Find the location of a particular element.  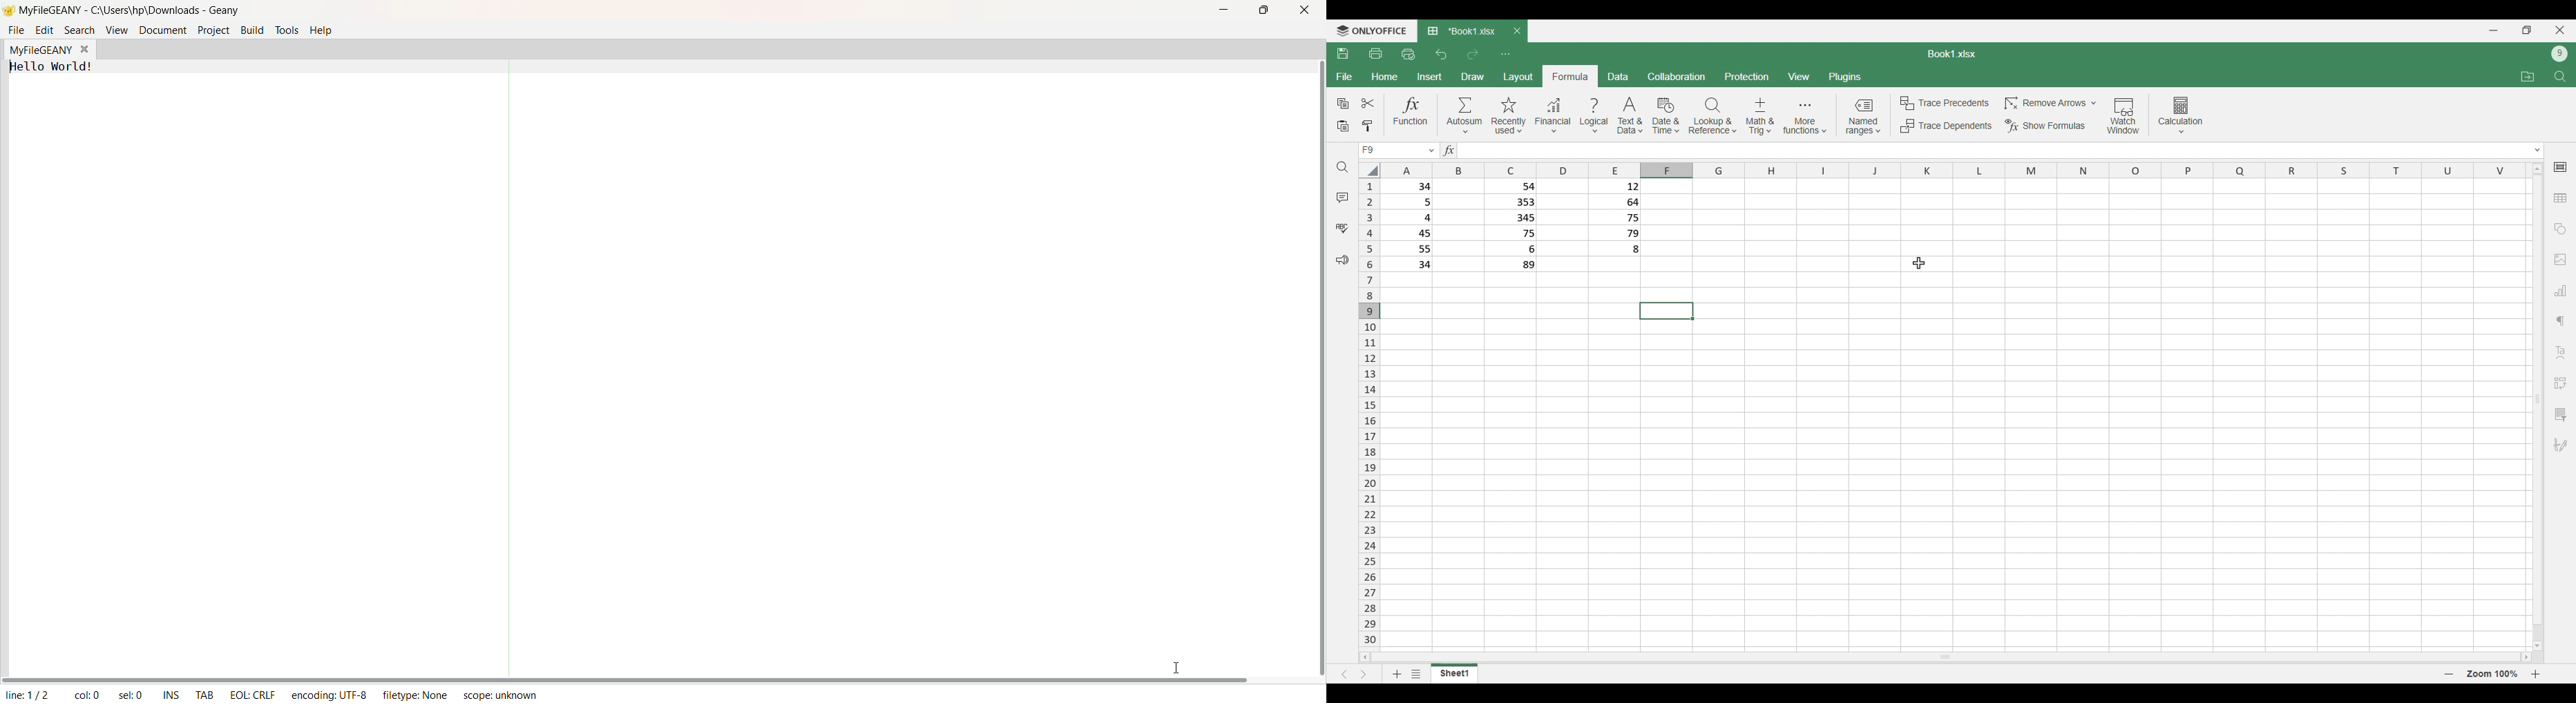

Current sheet is located at coordinates (1455, 676).